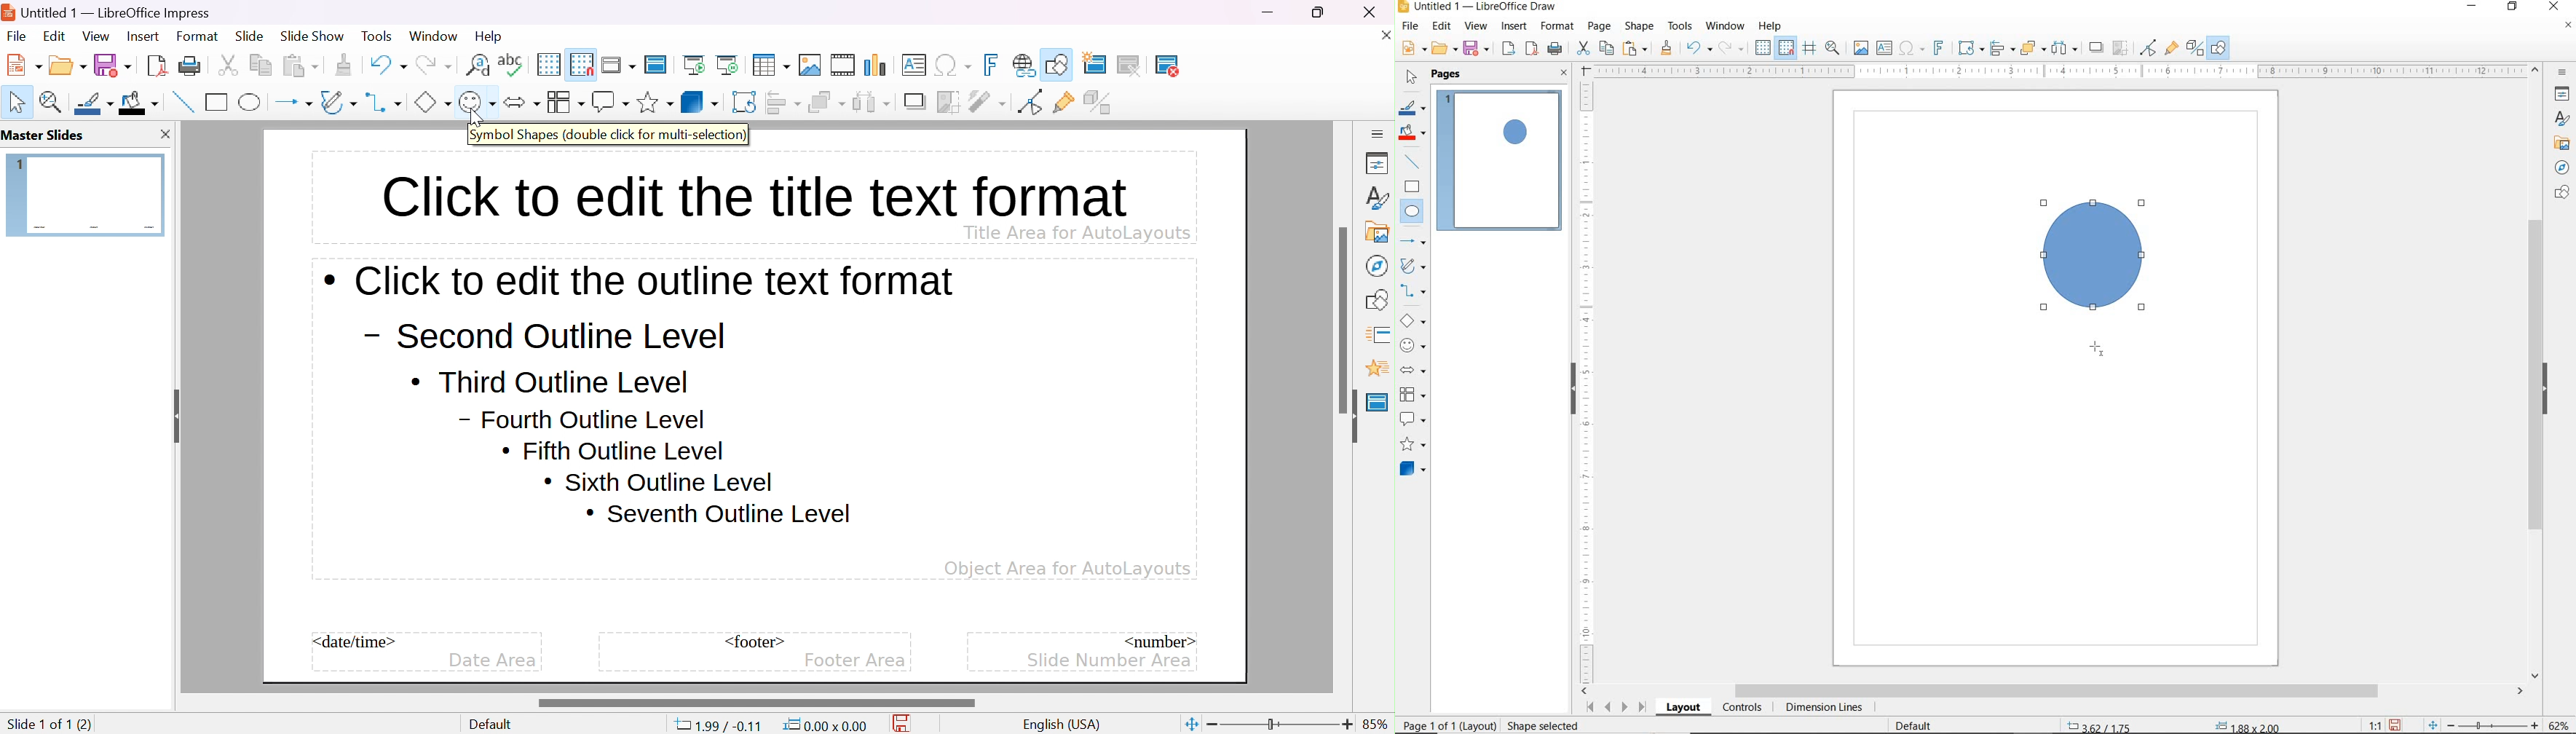  I want to click on 3D OBJECTS, so click(1411, 470).